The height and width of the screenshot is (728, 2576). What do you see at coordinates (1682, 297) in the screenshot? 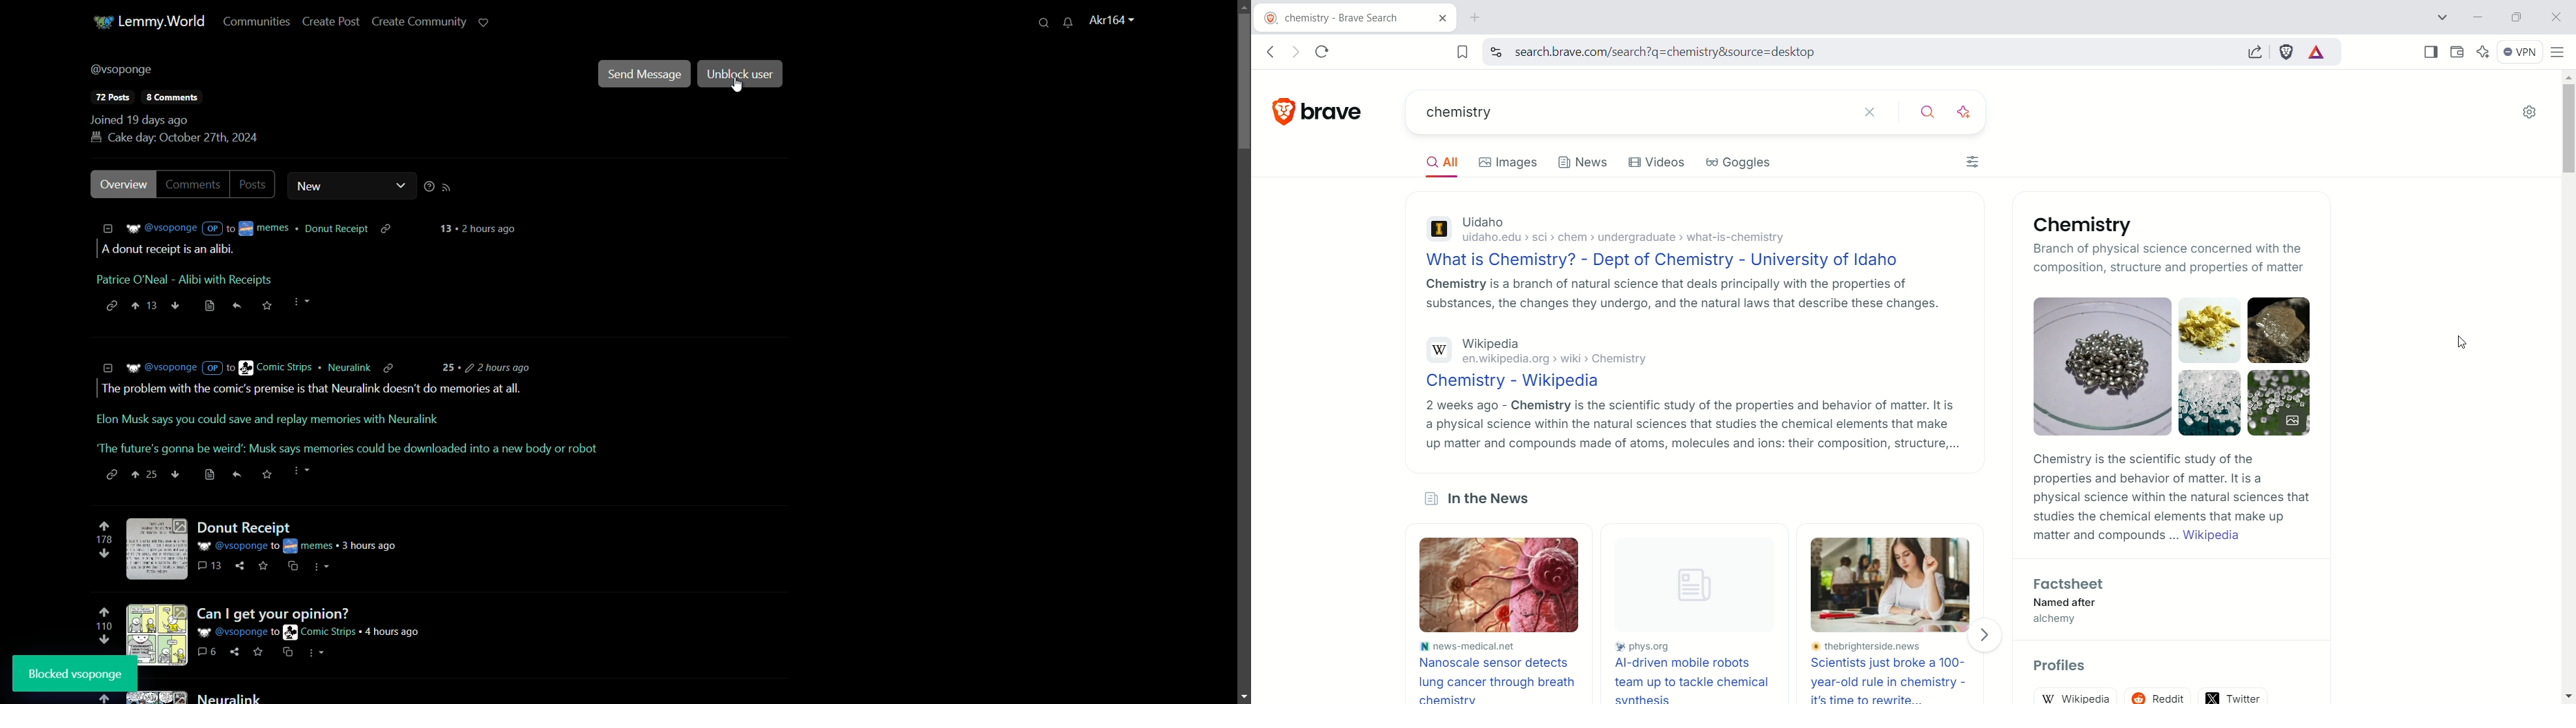
I see `Chemistry Is a branch of natural science that deals principally with the properties of
substances, the changes they undergo, and the natural laws that describe these changes.` at bounding box center [1682, 297].